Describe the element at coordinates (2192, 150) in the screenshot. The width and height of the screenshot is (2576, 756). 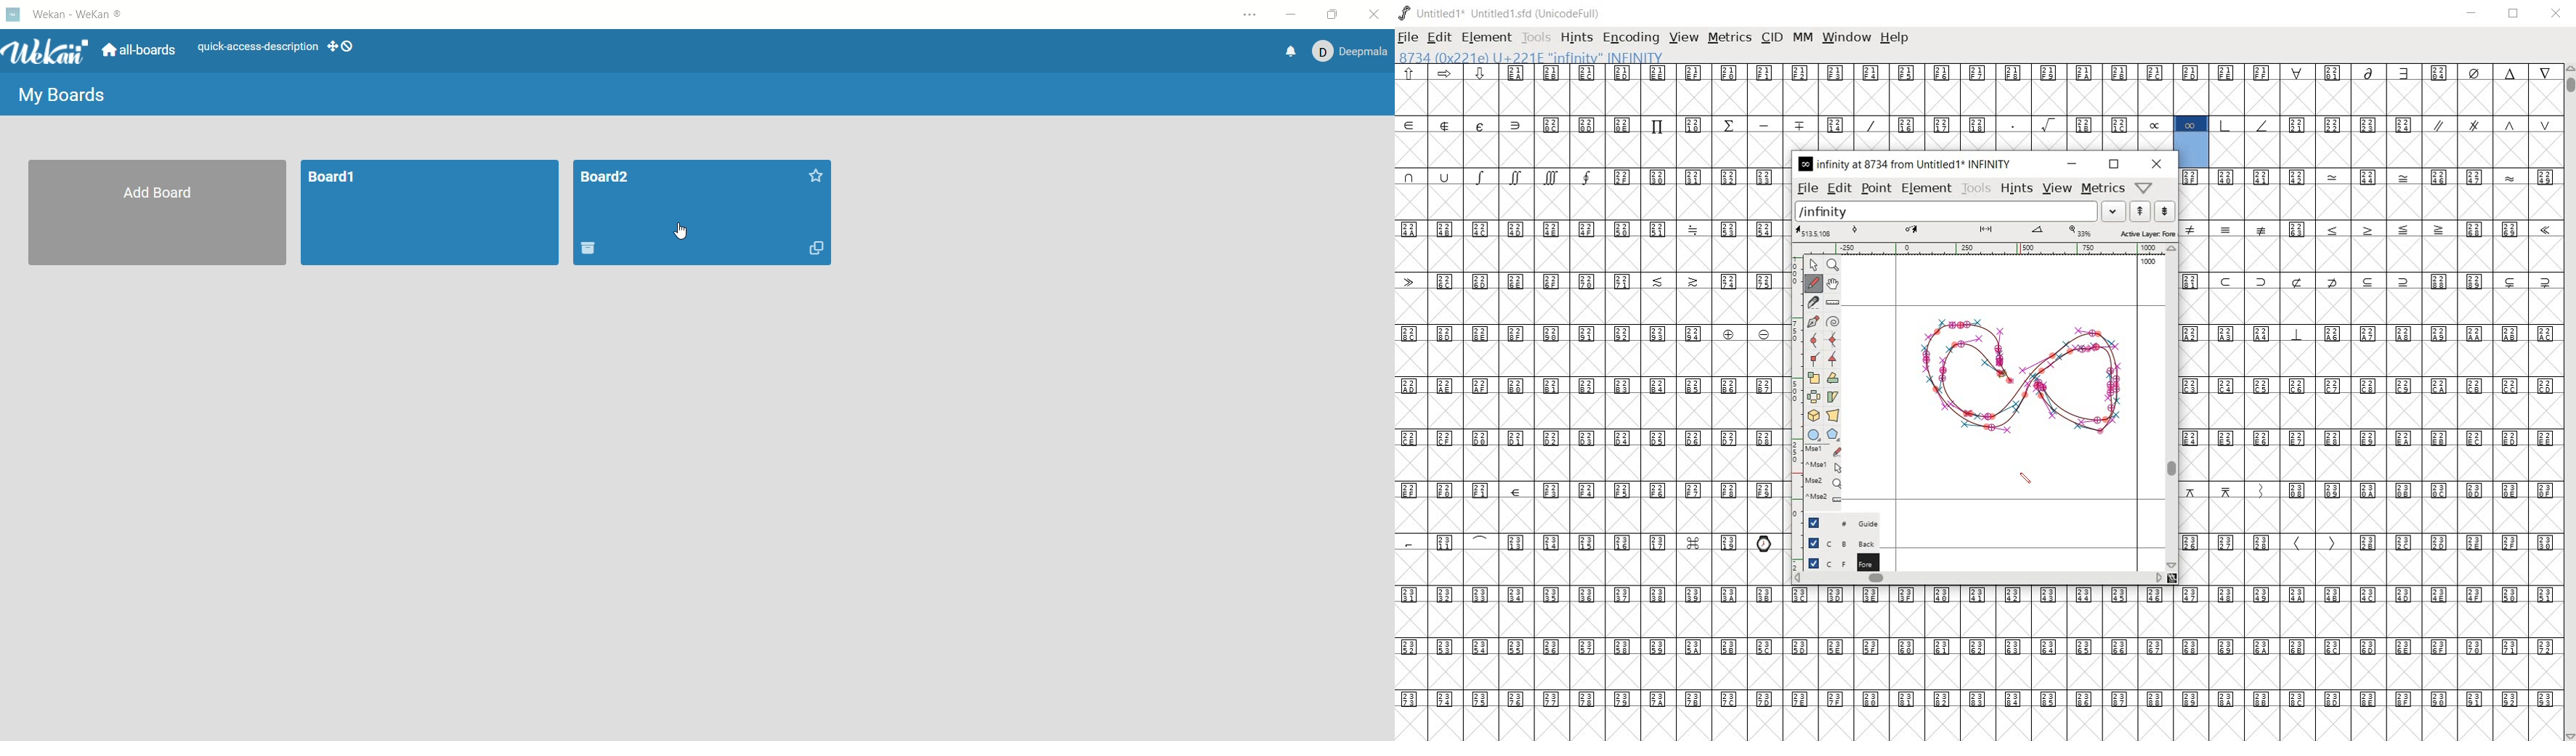
I see `selected glyph slot` at that location.